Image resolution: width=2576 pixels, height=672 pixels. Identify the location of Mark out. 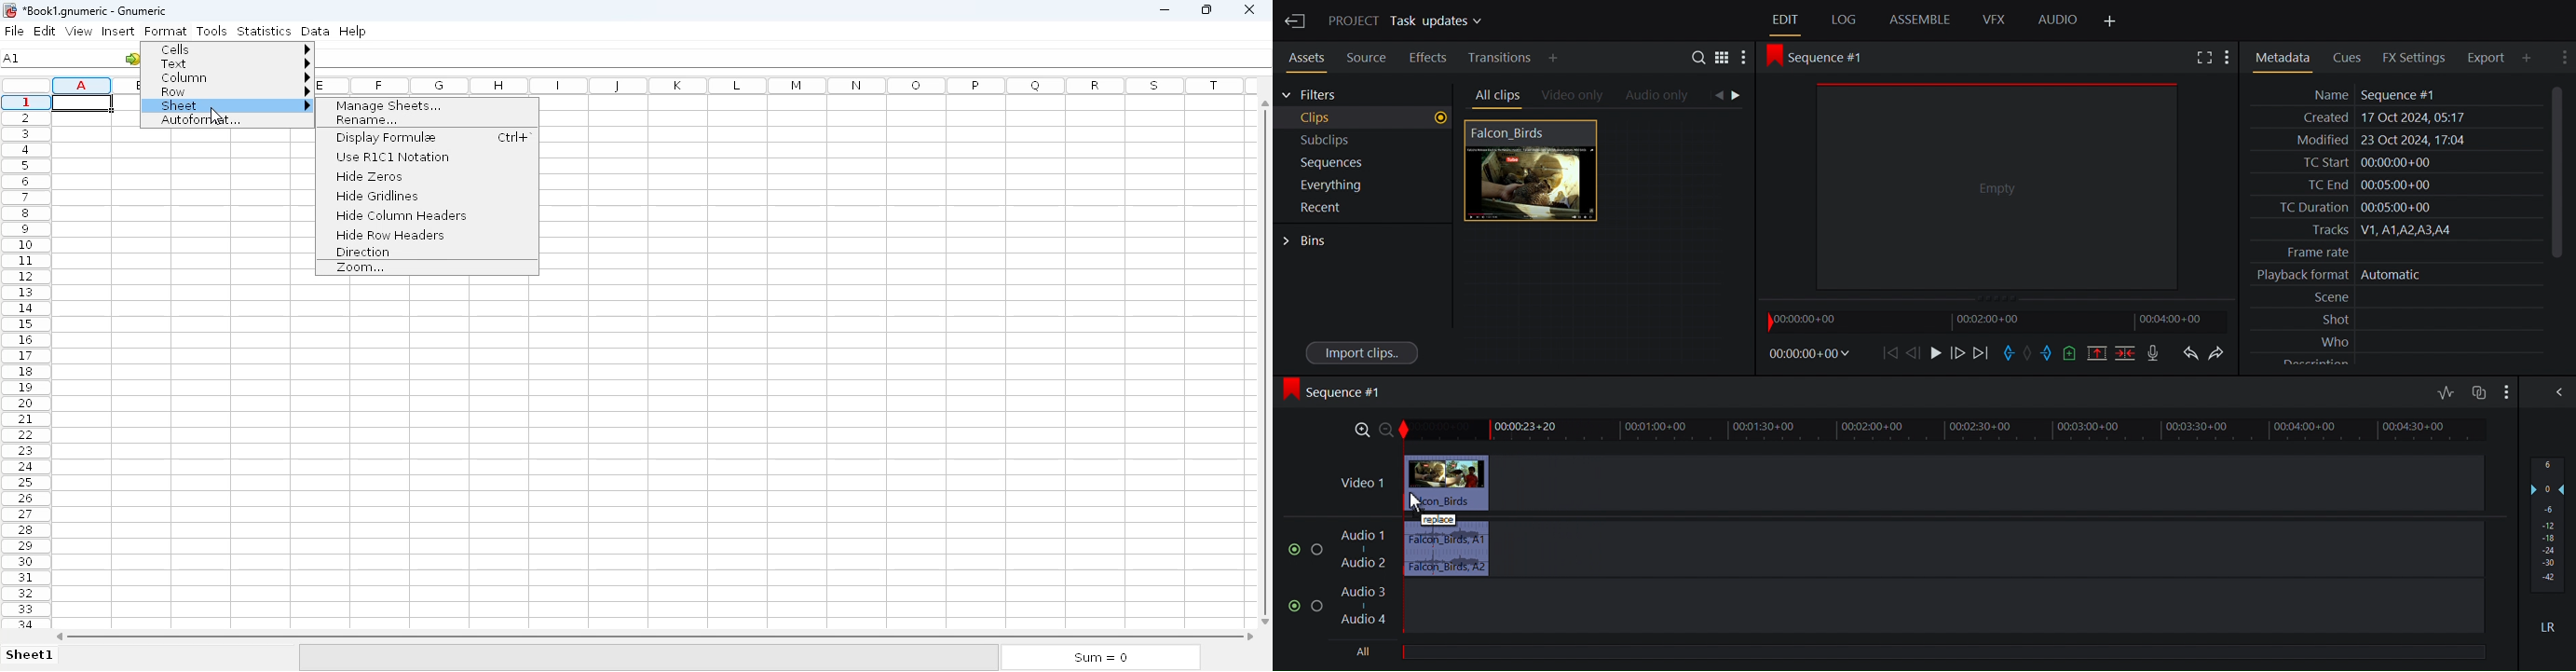
(2049, 352).